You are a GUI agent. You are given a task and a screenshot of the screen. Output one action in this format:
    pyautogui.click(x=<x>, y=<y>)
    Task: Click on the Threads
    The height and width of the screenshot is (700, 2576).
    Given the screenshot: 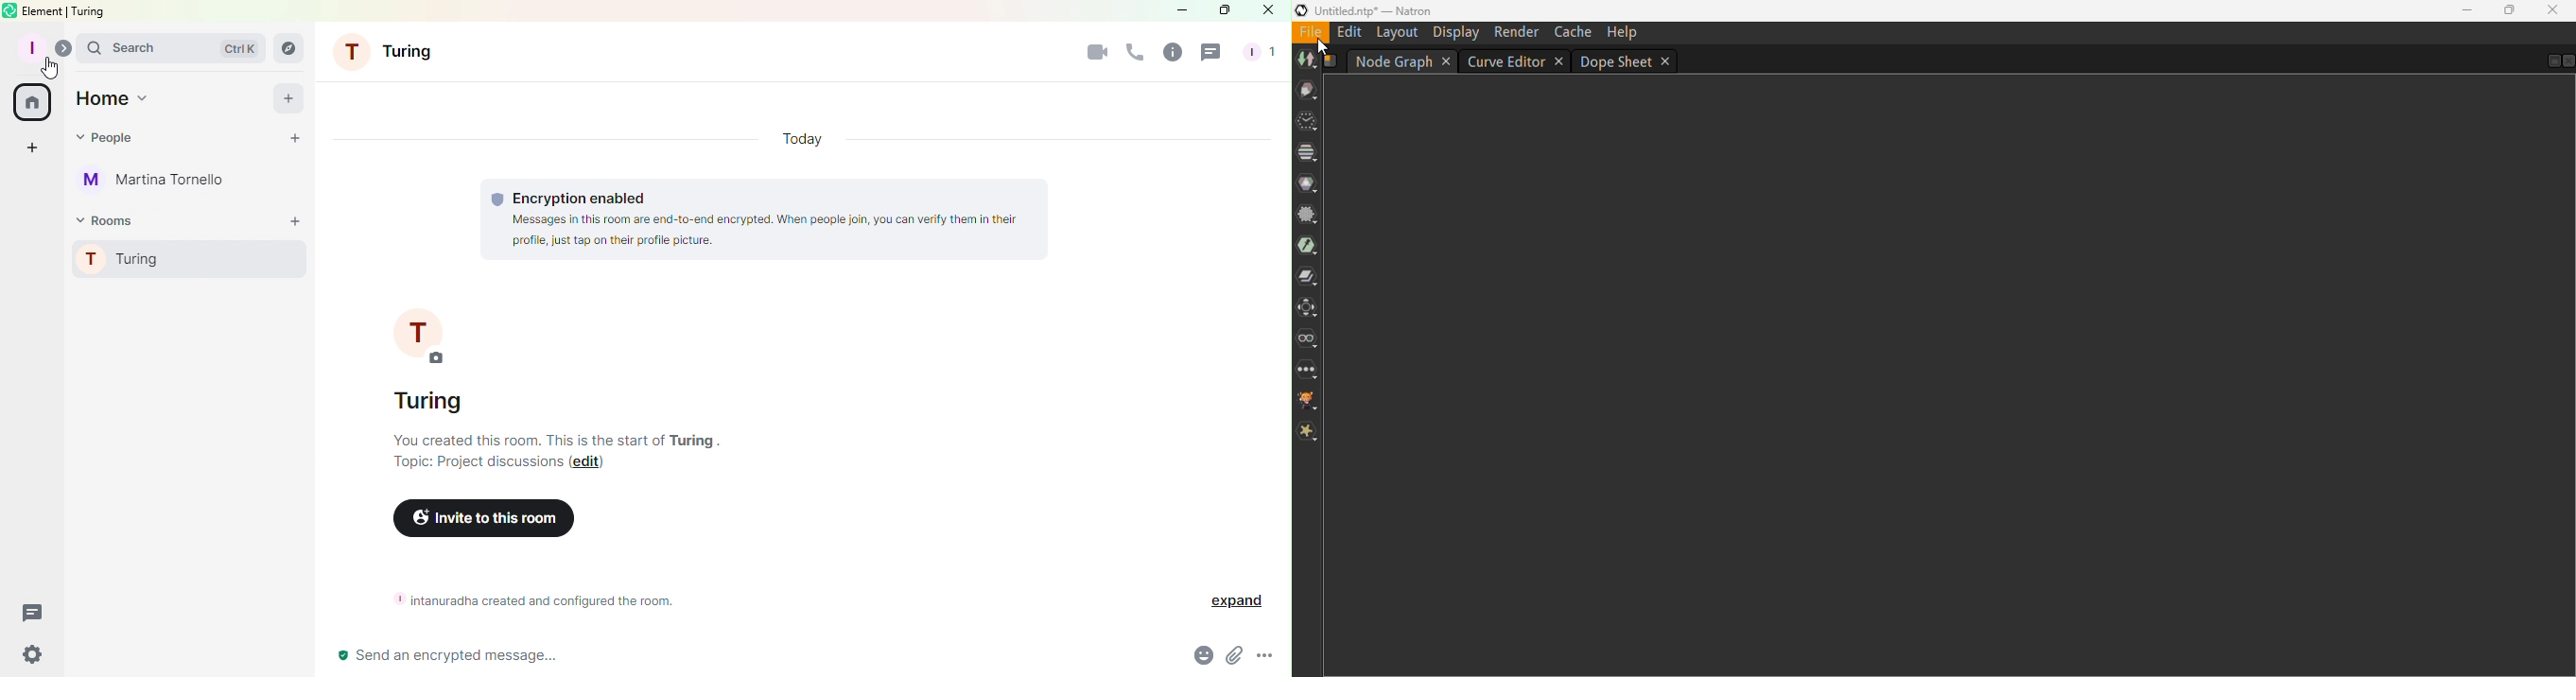 What is the action you would take?
    pyautogui.click(x=32, y=610)
    